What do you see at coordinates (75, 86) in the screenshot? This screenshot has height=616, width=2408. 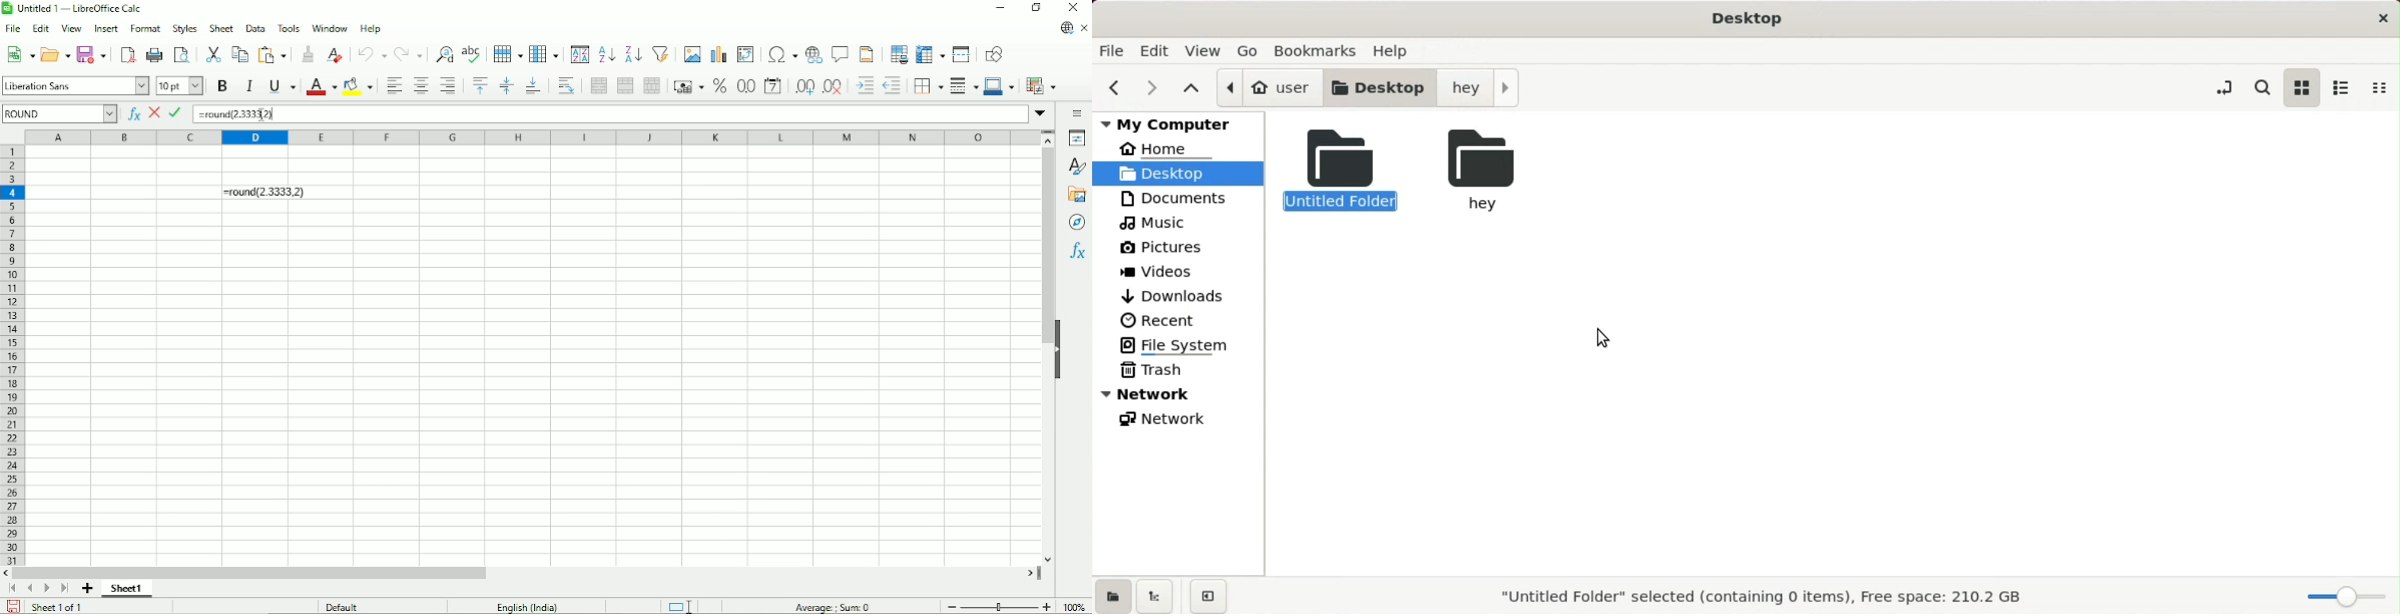 I see `Font style` at bounding box center [75, 86].